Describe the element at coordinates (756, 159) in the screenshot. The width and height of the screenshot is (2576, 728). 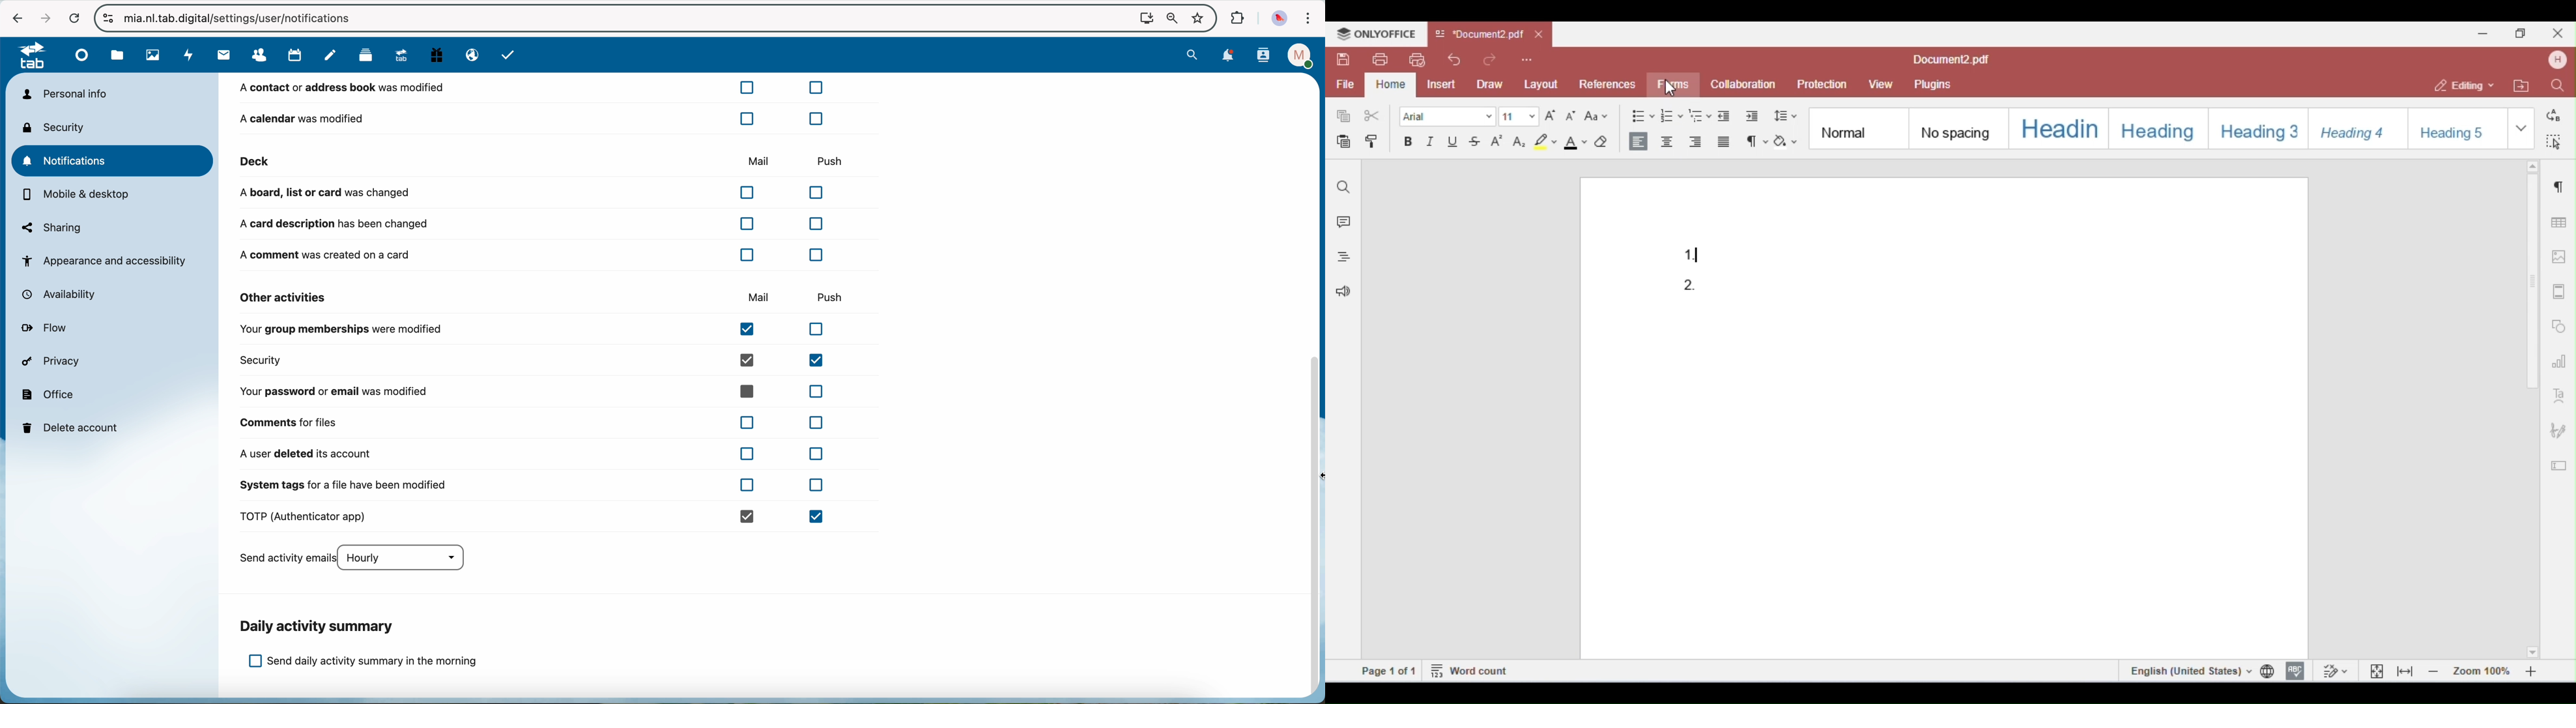
I see `mail` at that location.